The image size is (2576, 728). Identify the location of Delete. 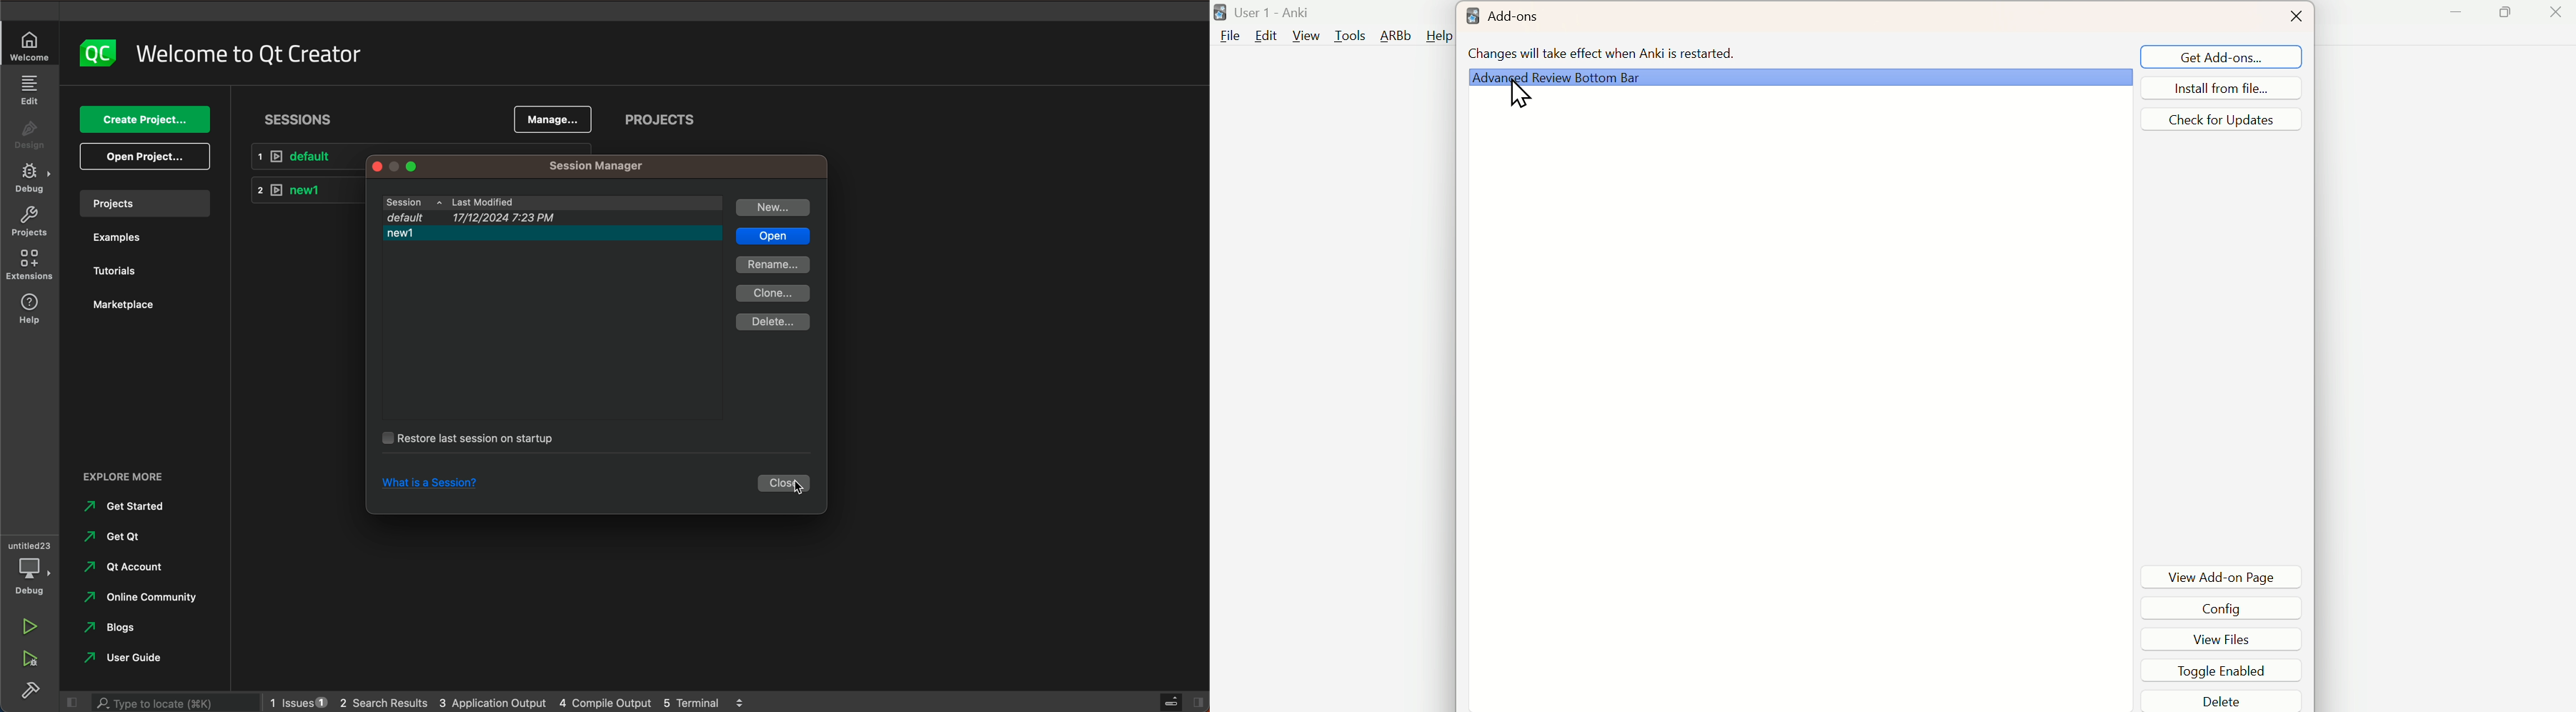
(2222, 702).